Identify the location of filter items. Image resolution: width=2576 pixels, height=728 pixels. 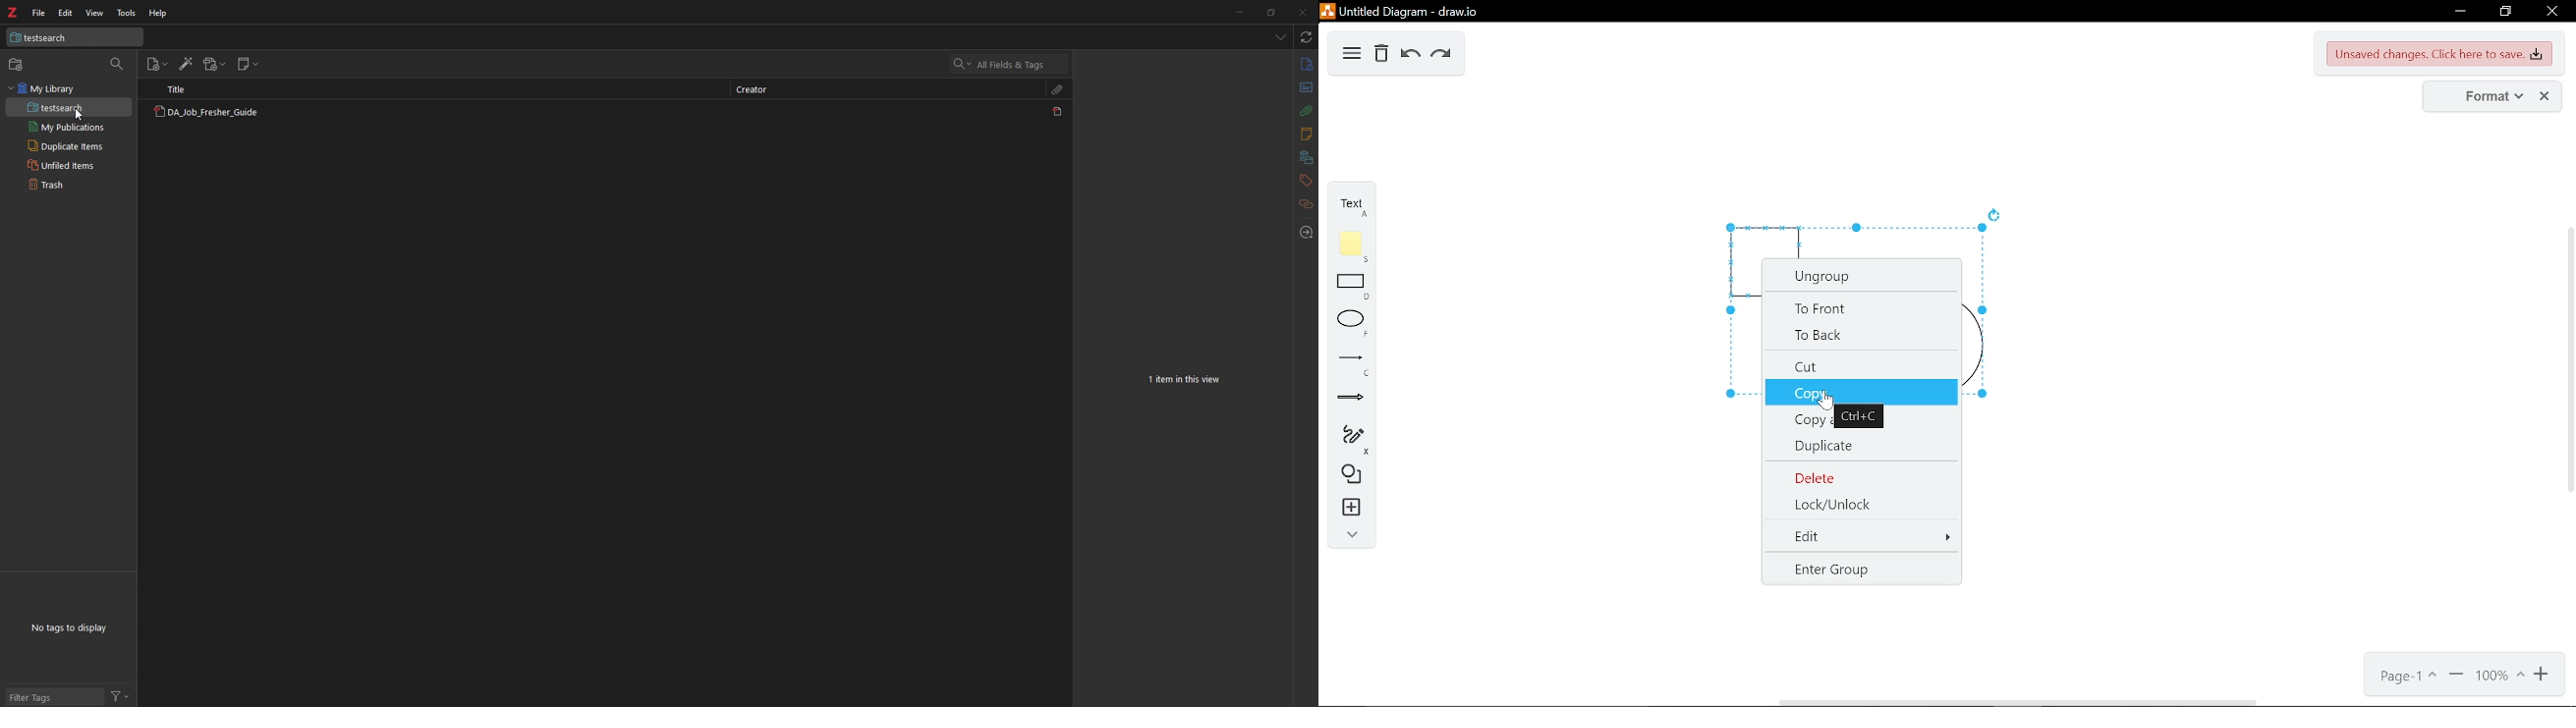
(118, 65).